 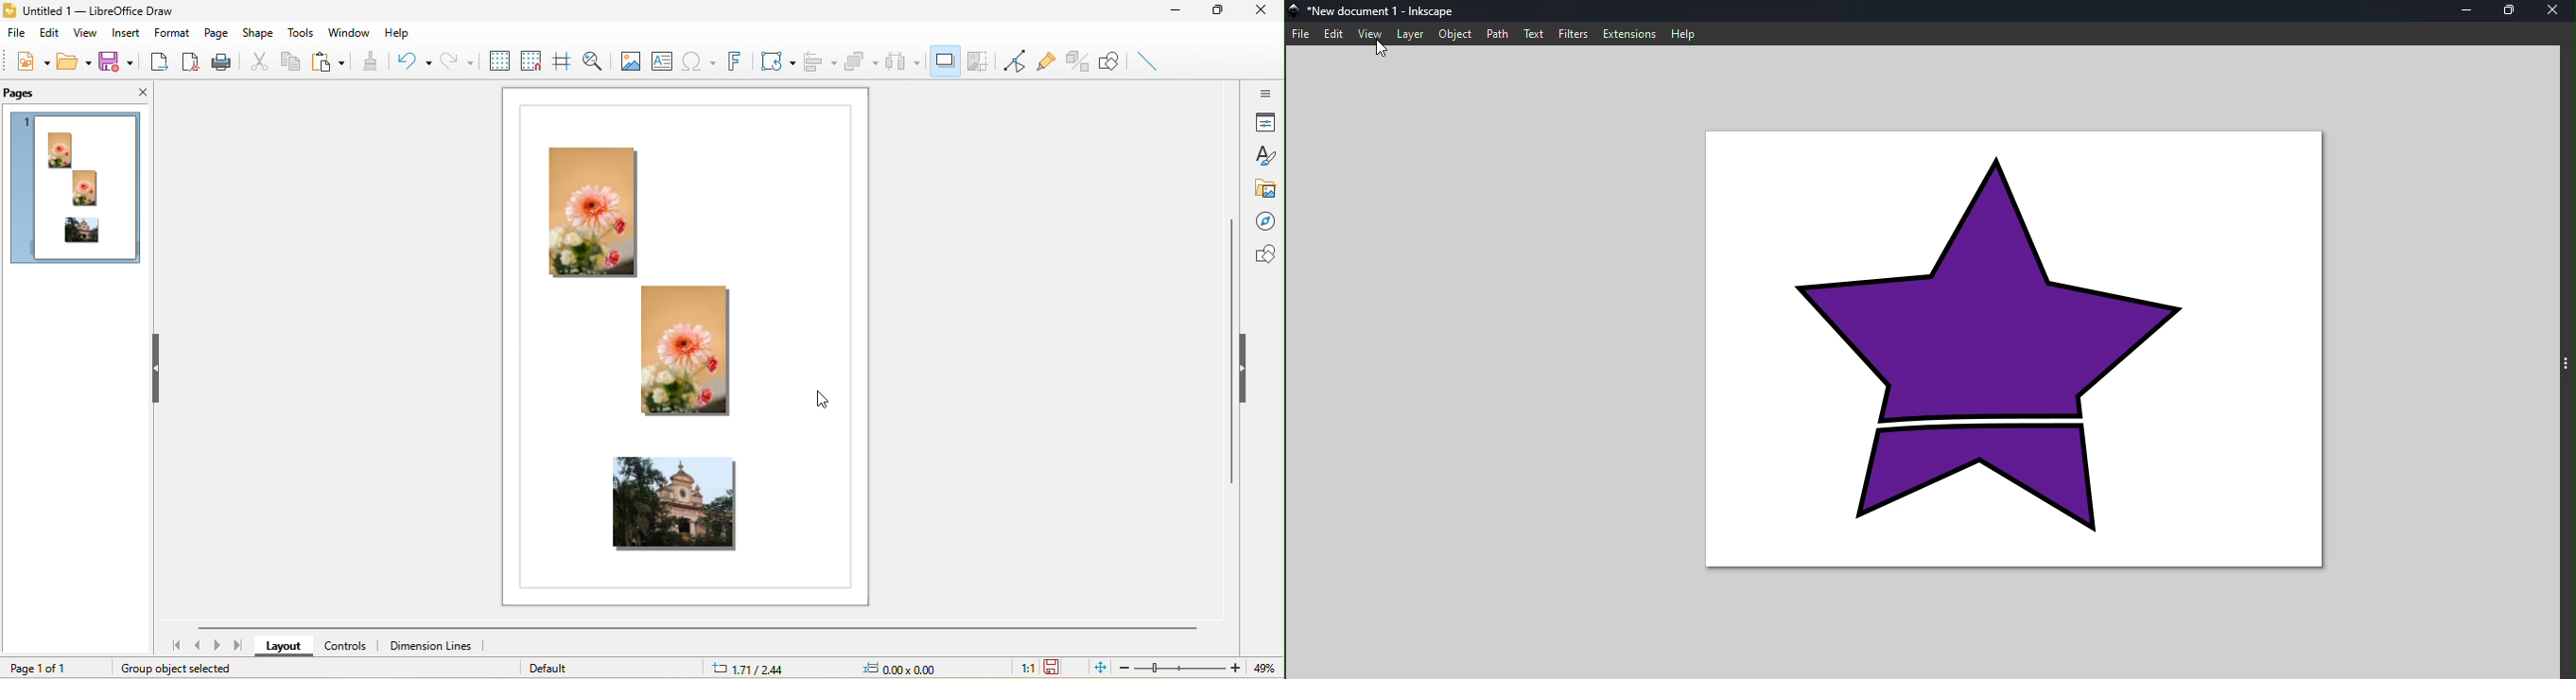 What do you see at coordinates (73, 61) in the screenshot?
I see `open` at bounding box center [73, 61].